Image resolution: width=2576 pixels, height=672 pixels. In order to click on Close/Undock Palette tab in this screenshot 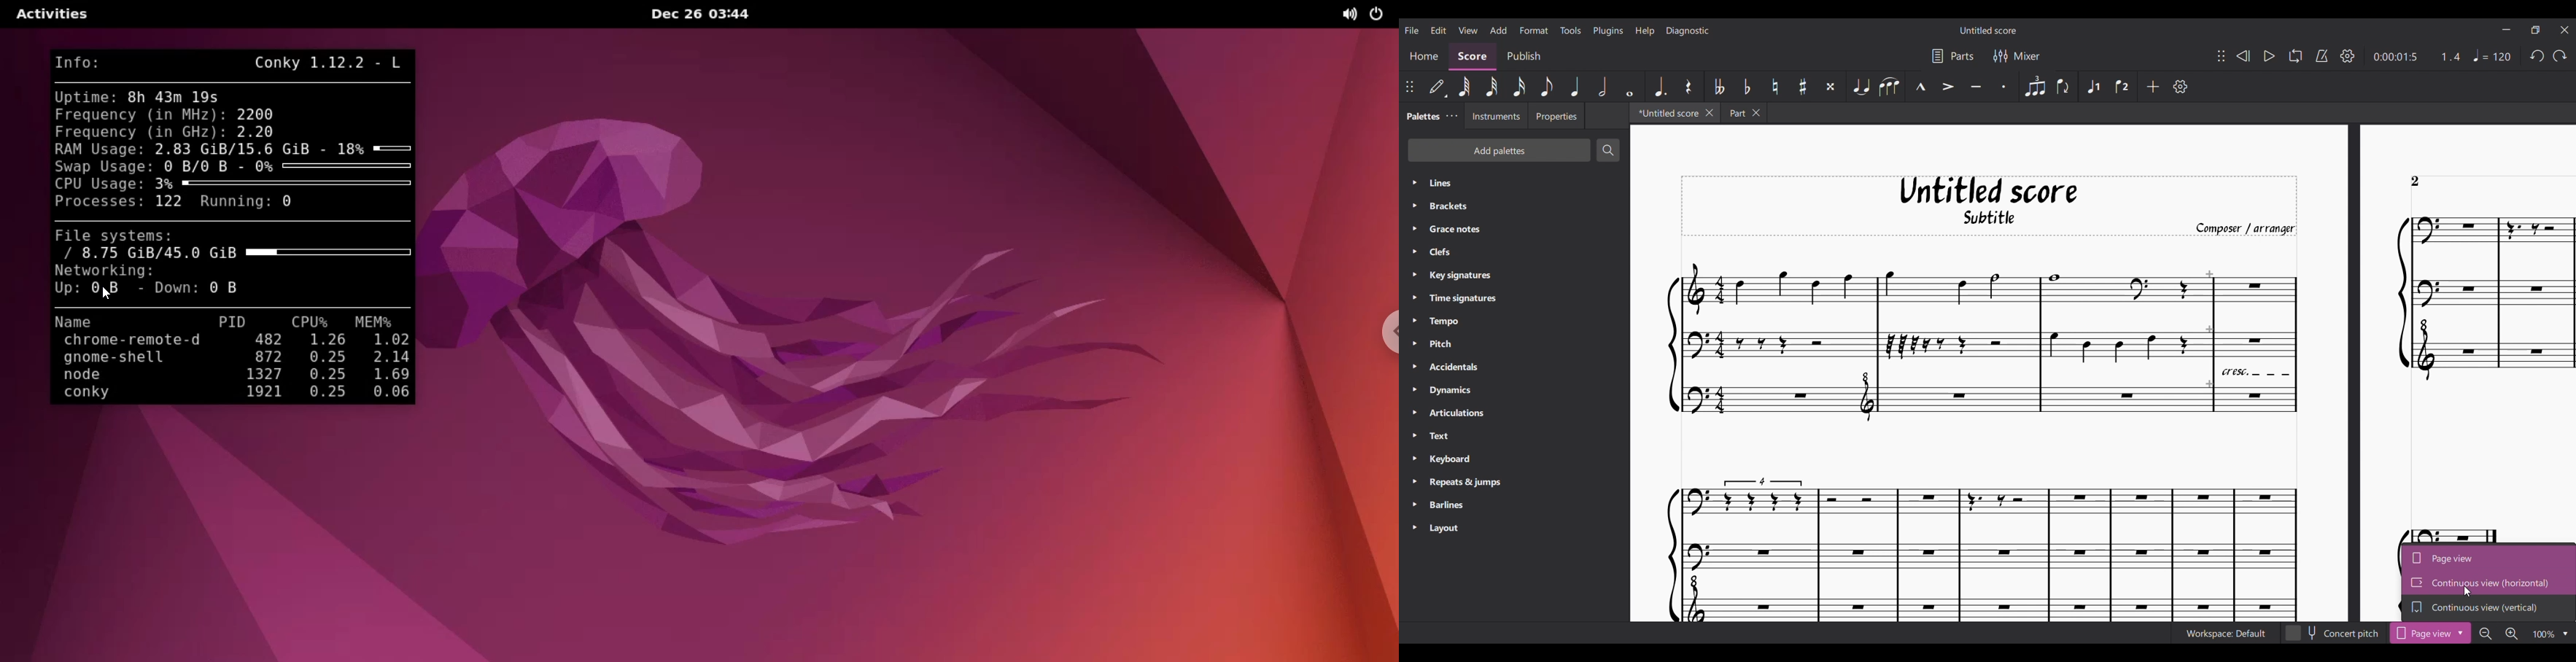, I will do `click(1452, 116)`.